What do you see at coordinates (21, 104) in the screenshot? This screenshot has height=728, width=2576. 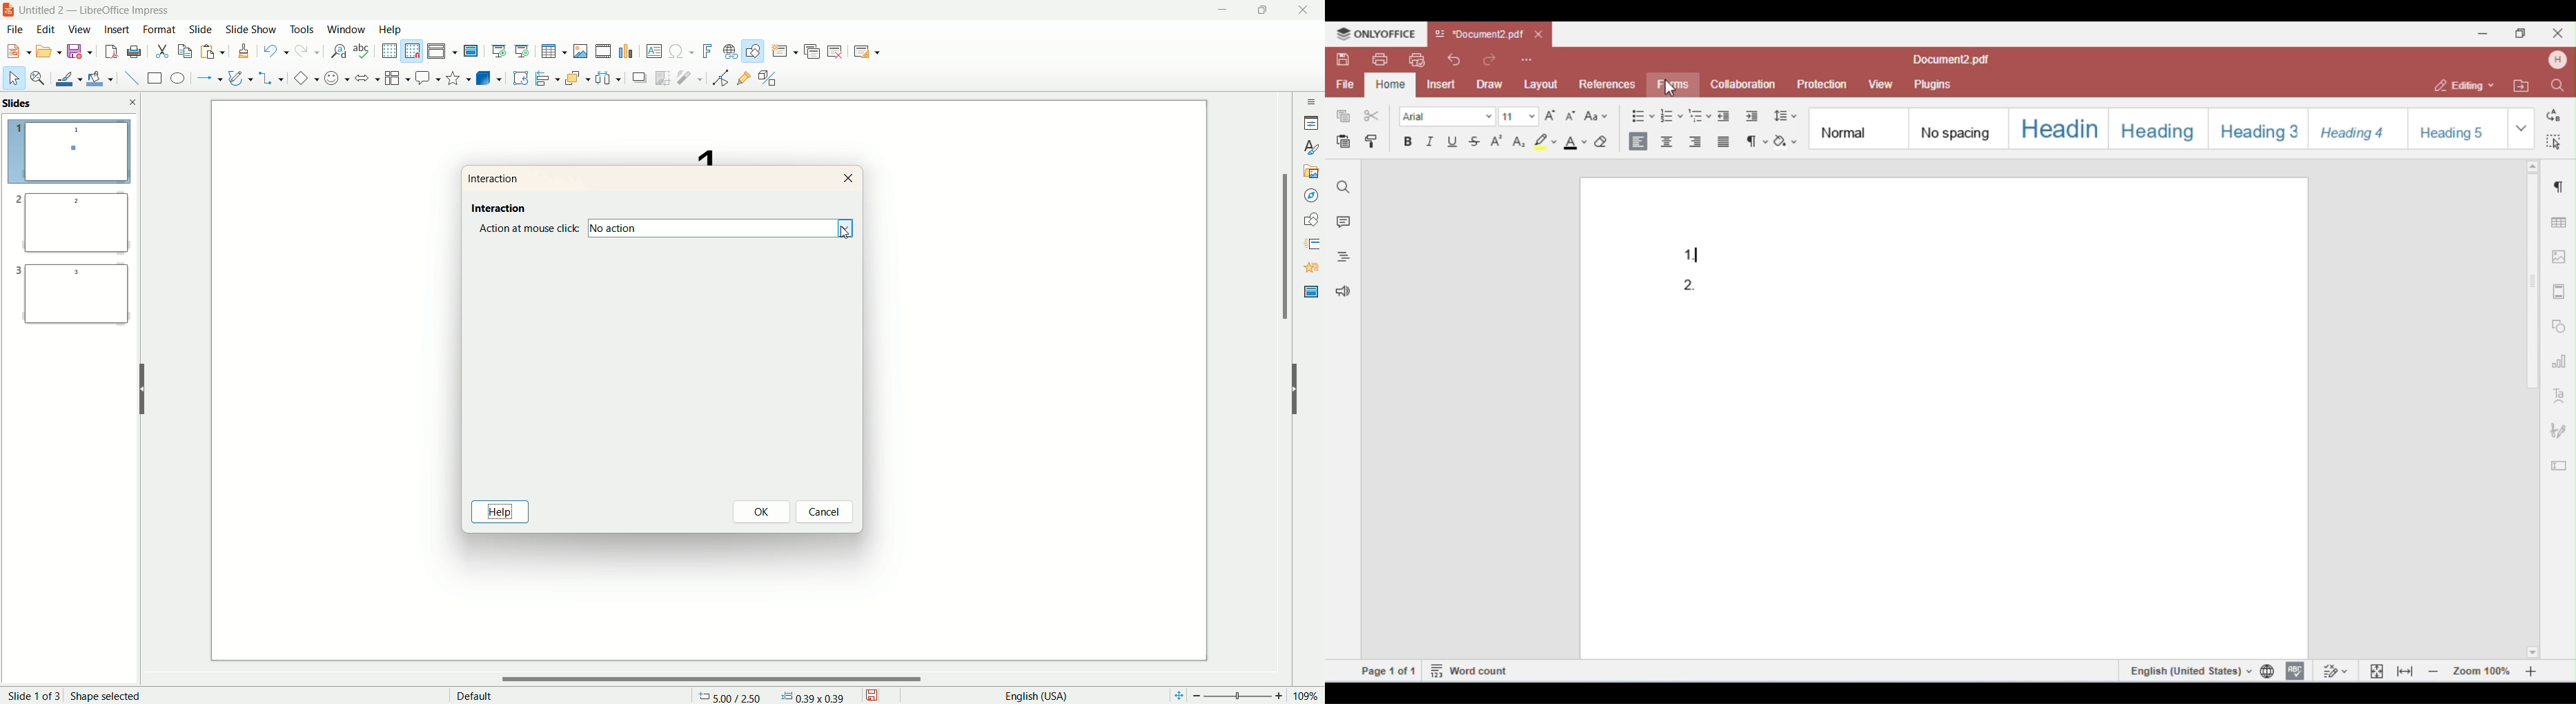 I see `slides` at bounding box center [21, 104].